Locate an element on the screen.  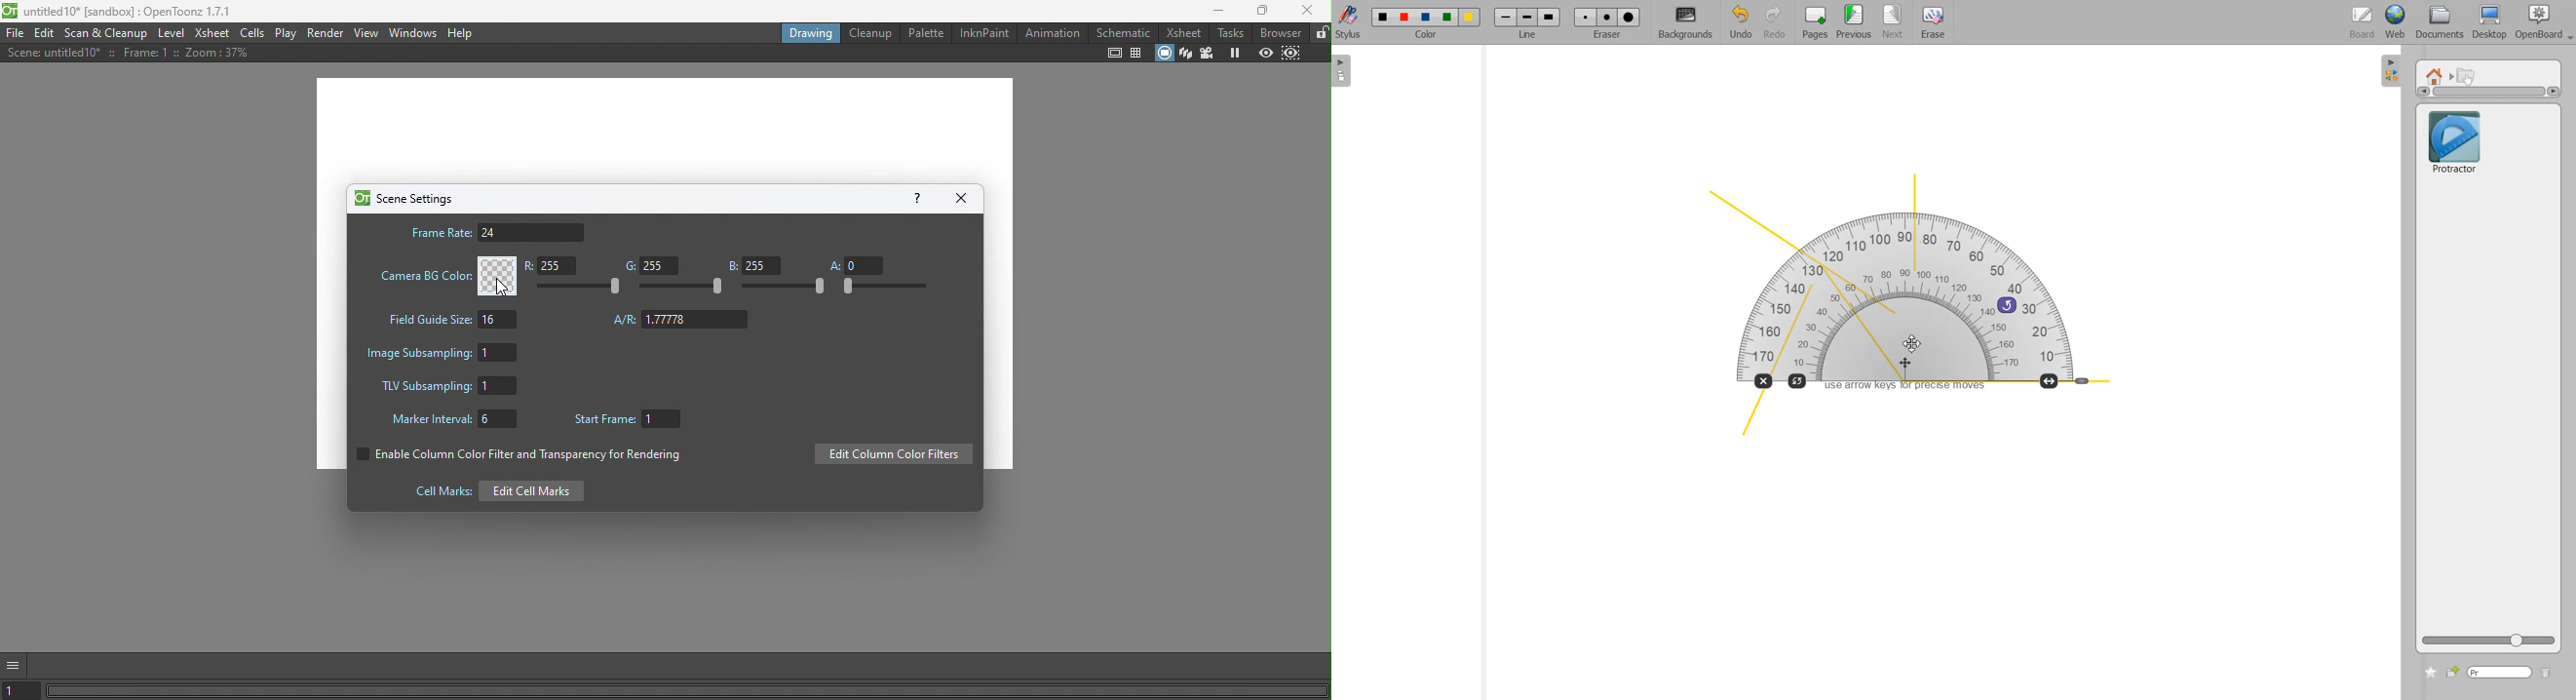
Browser is located at coordinates (1279, 32).